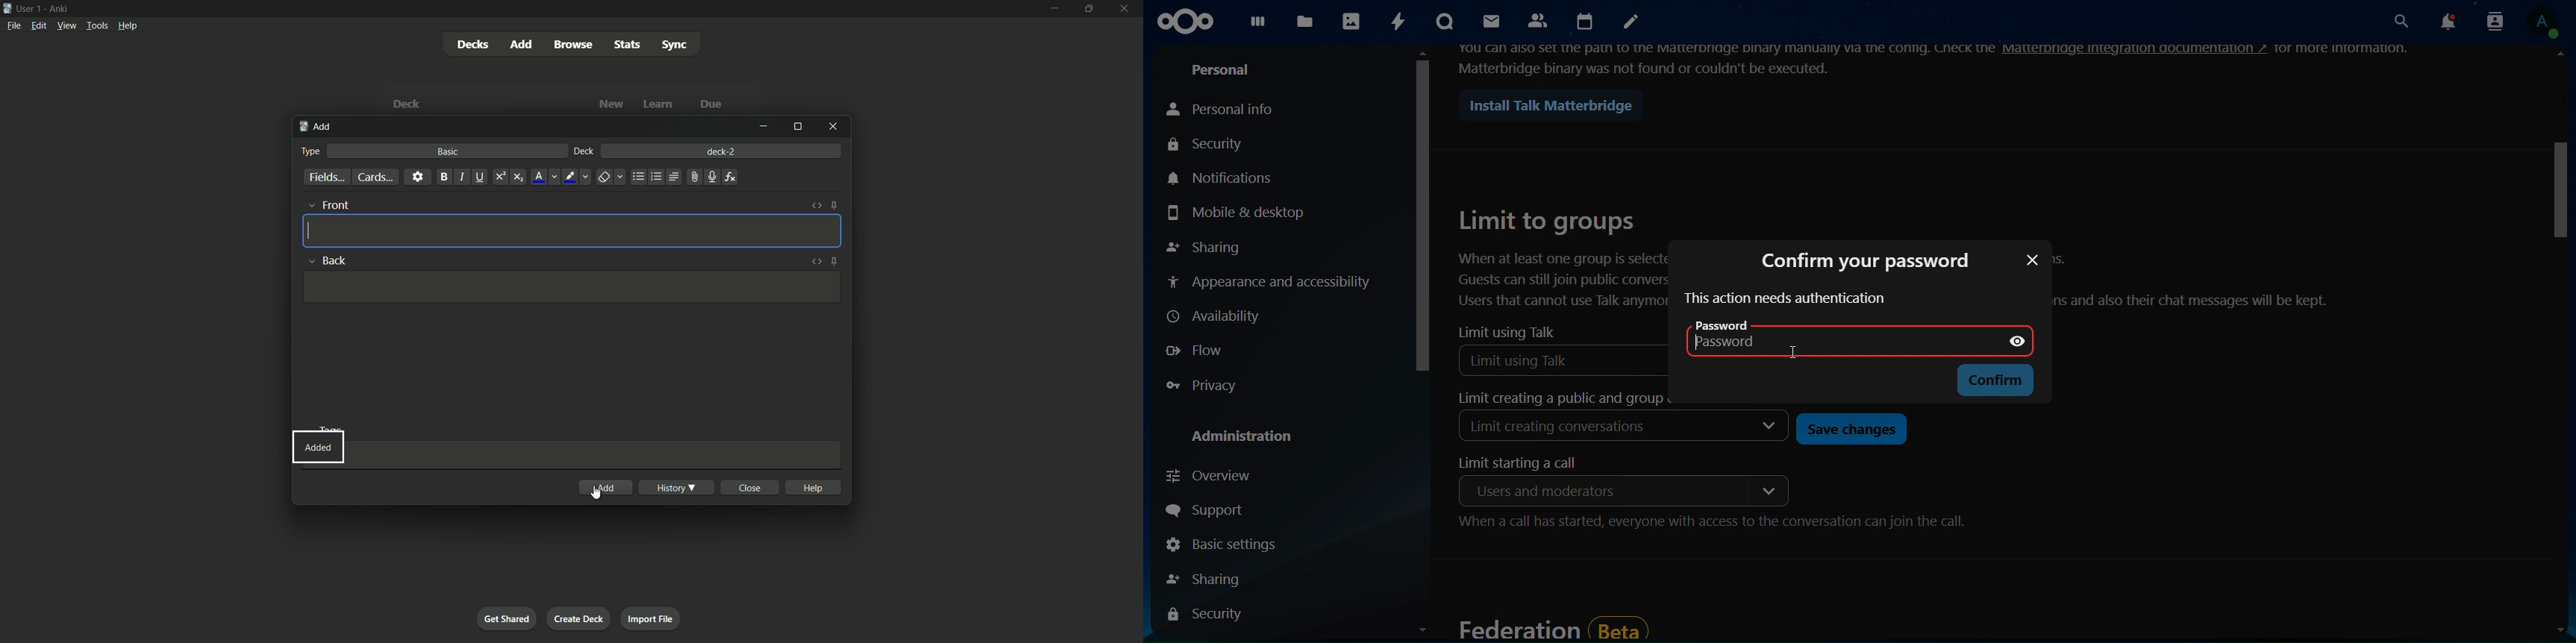 The height and width of the screenshot is (644, 2576). What do you see at coordinates (1992, 381) in the screenshot?
I see `confirm` at bounding box center [1992, 381].